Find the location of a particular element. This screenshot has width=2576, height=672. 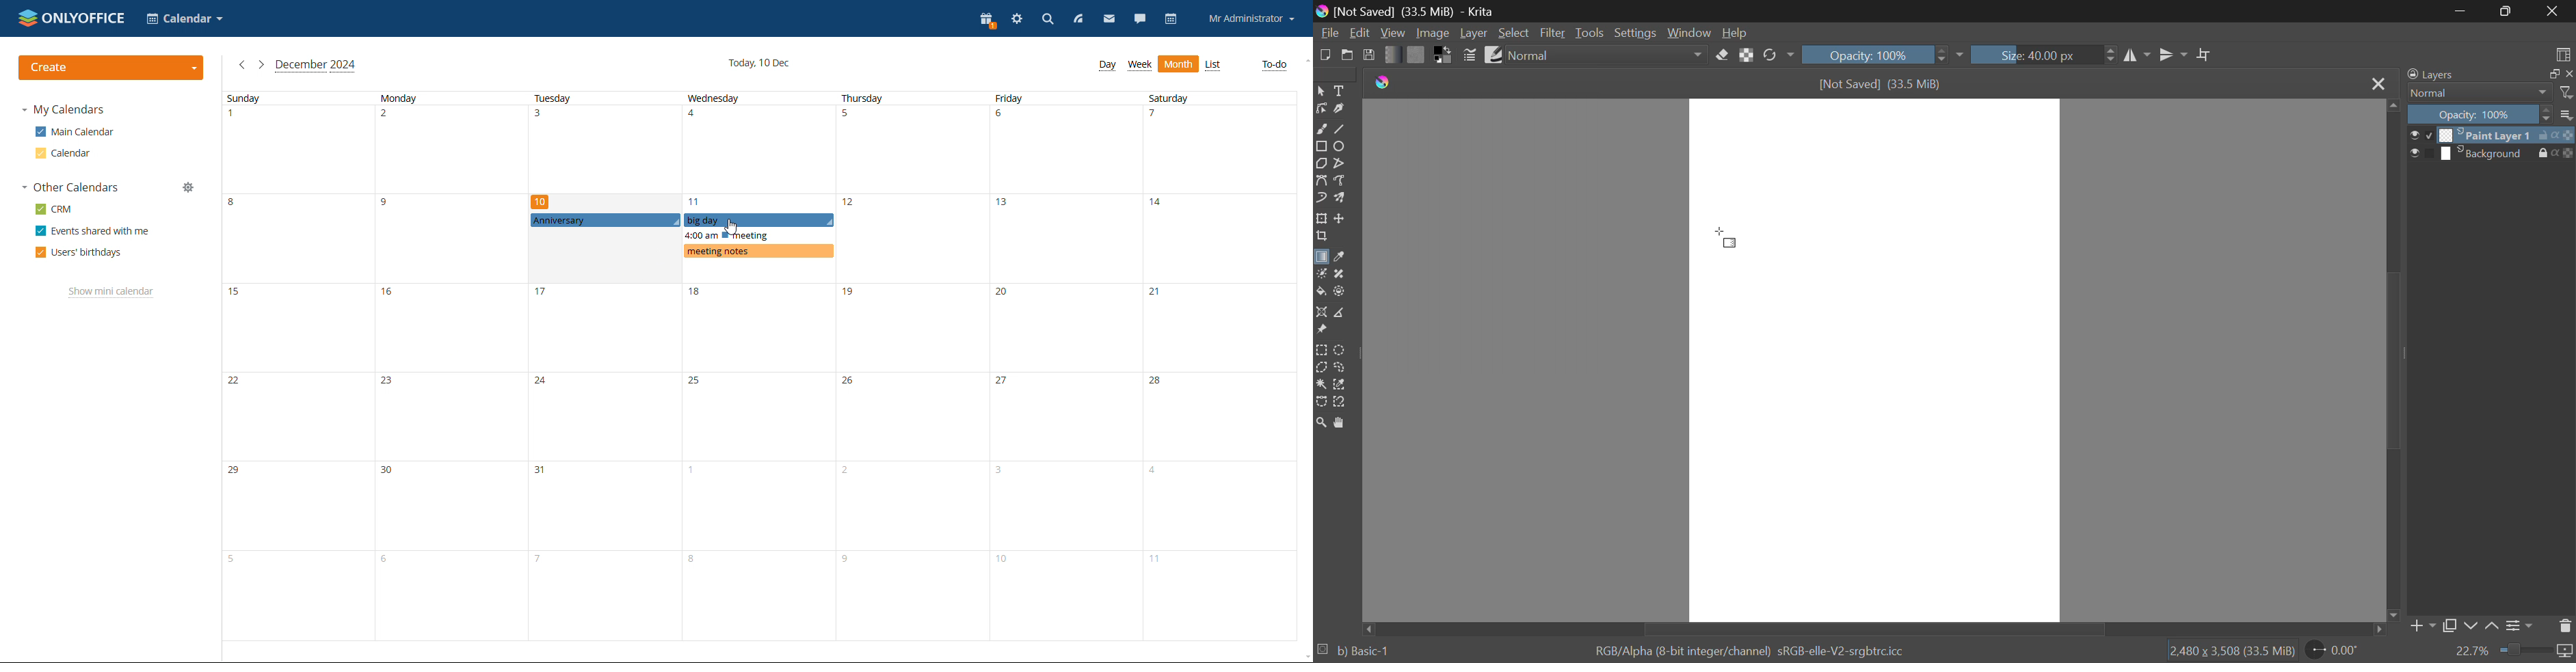

12,480 x 3,508 (33.5 MiB) is located at coordinates (2231, 651).